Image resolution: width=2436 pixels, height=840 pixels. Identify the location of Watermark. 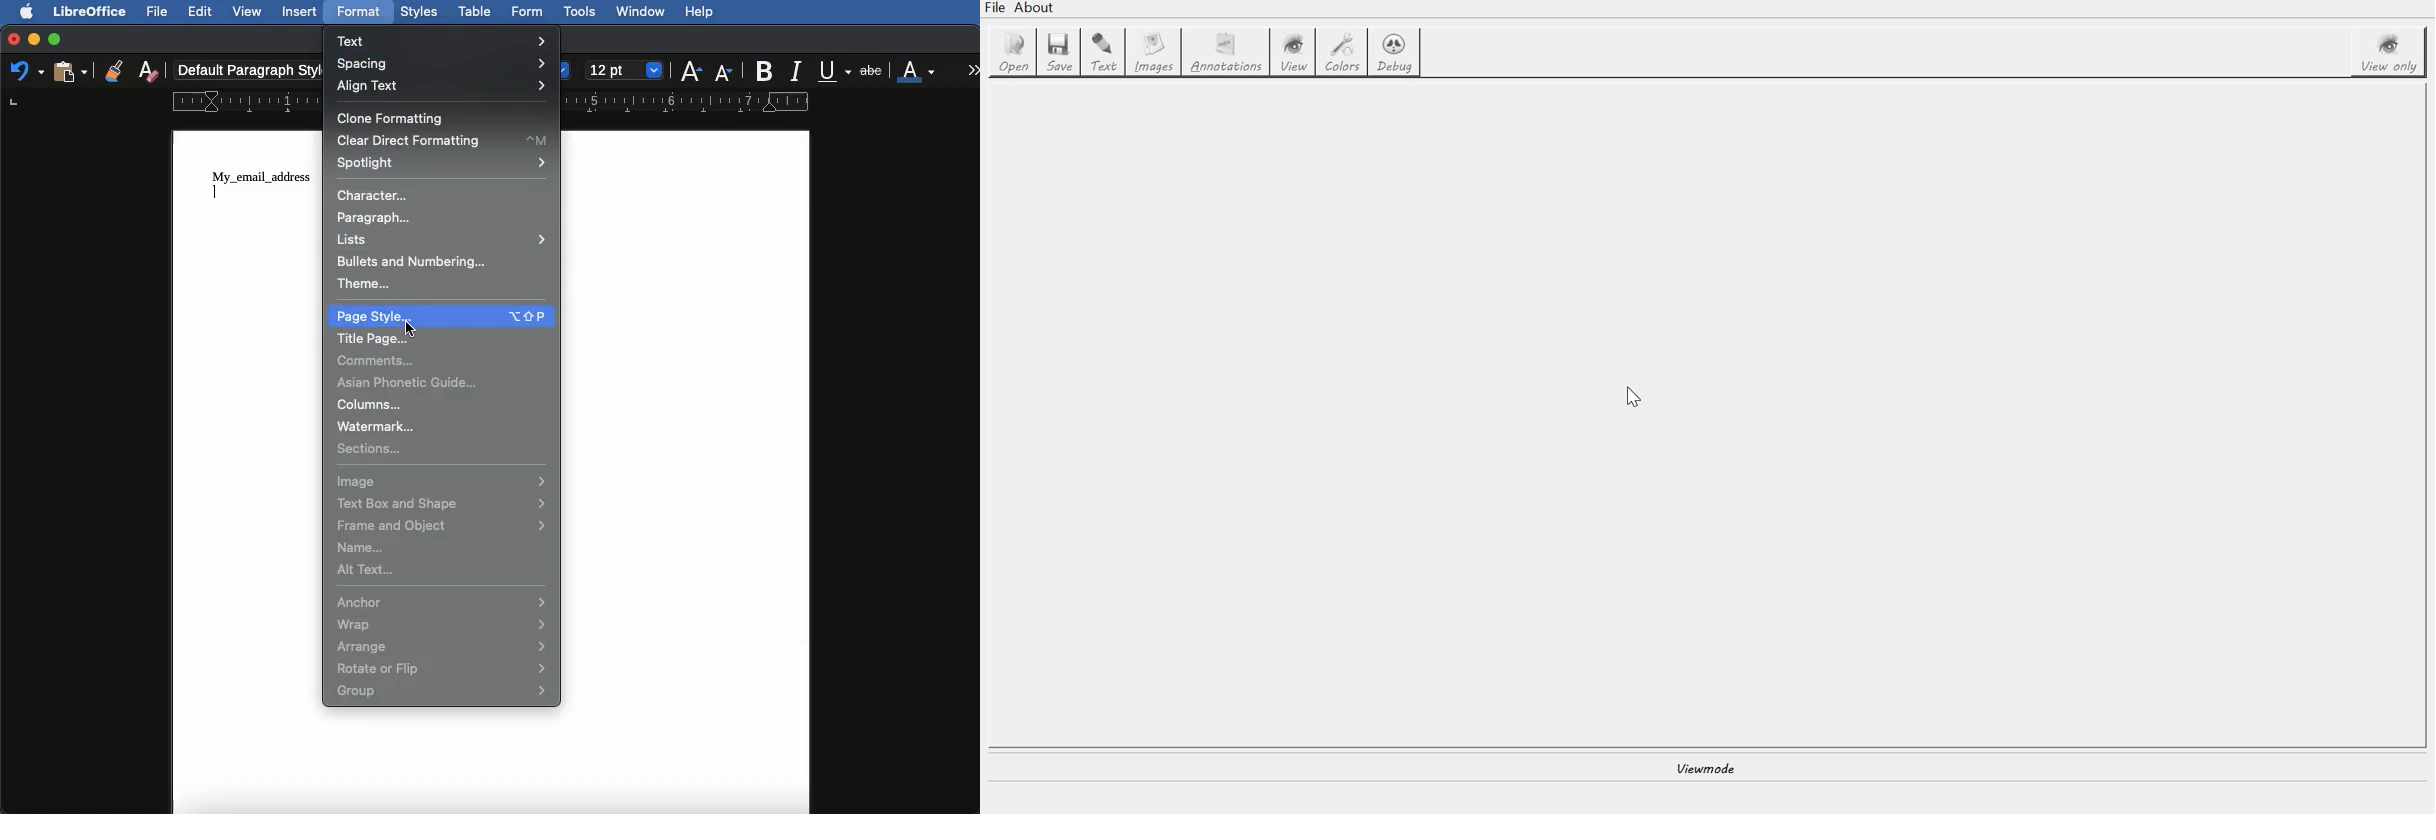
(378, 426).